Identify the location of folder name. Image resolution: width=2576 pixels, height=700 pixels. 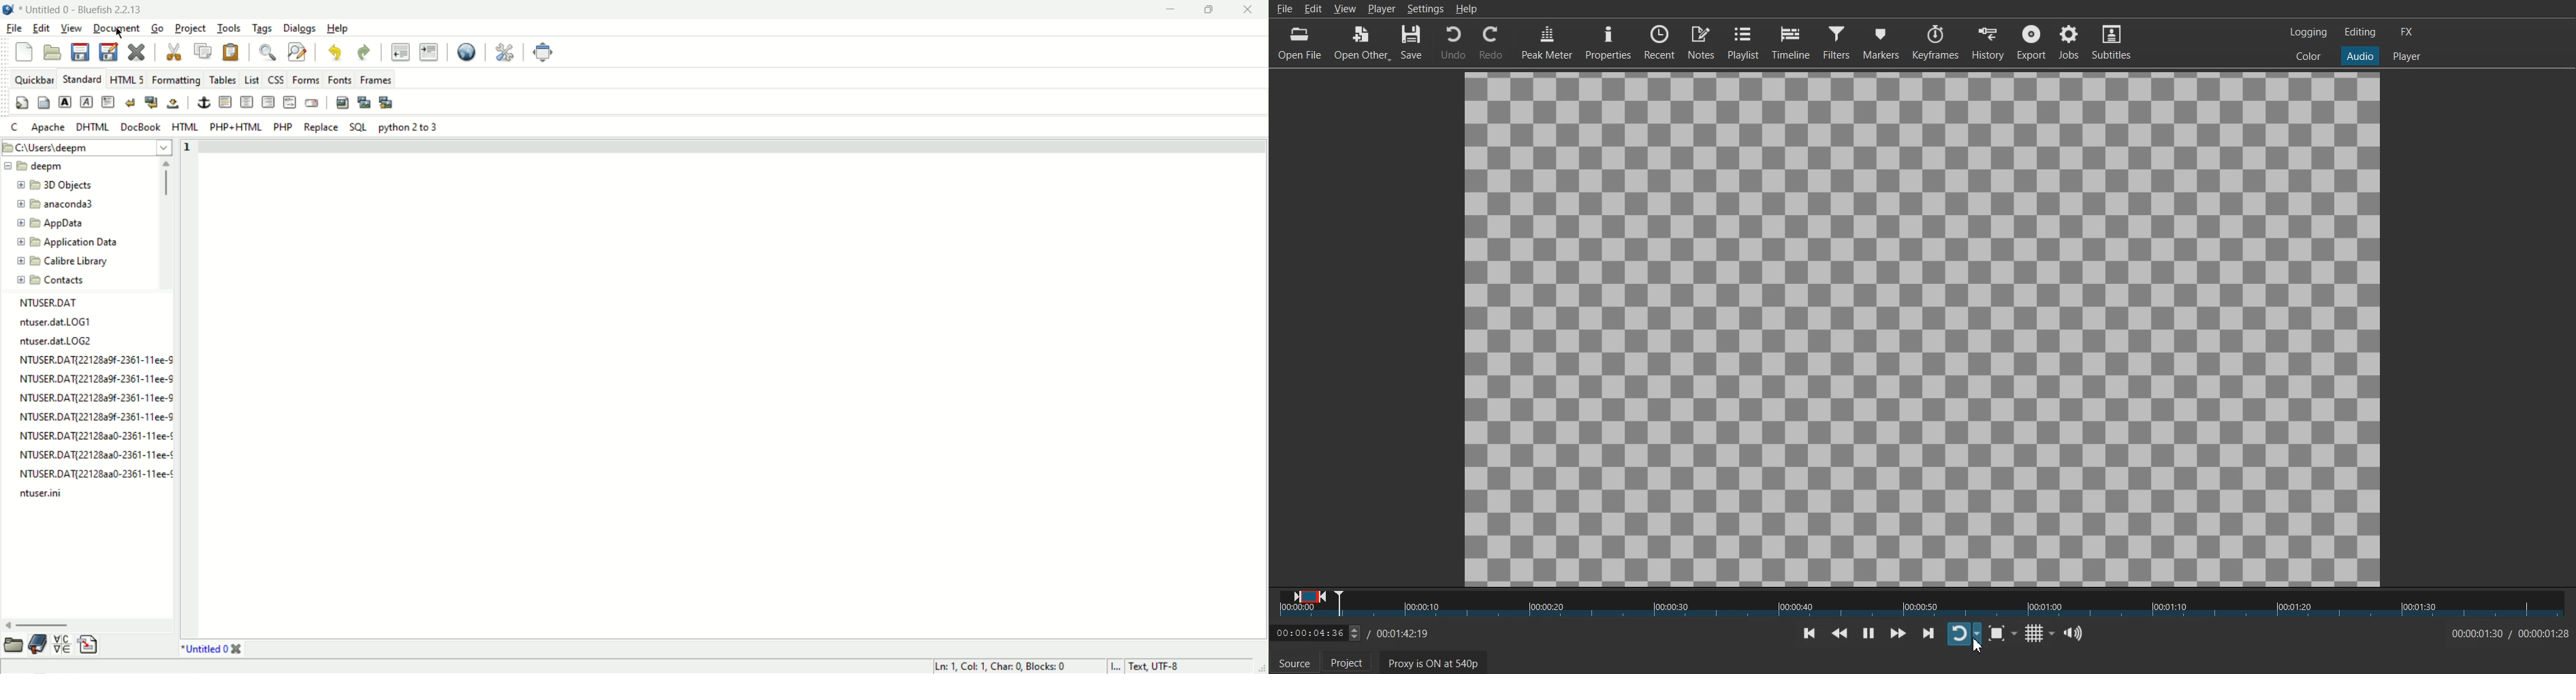
(67, 260).